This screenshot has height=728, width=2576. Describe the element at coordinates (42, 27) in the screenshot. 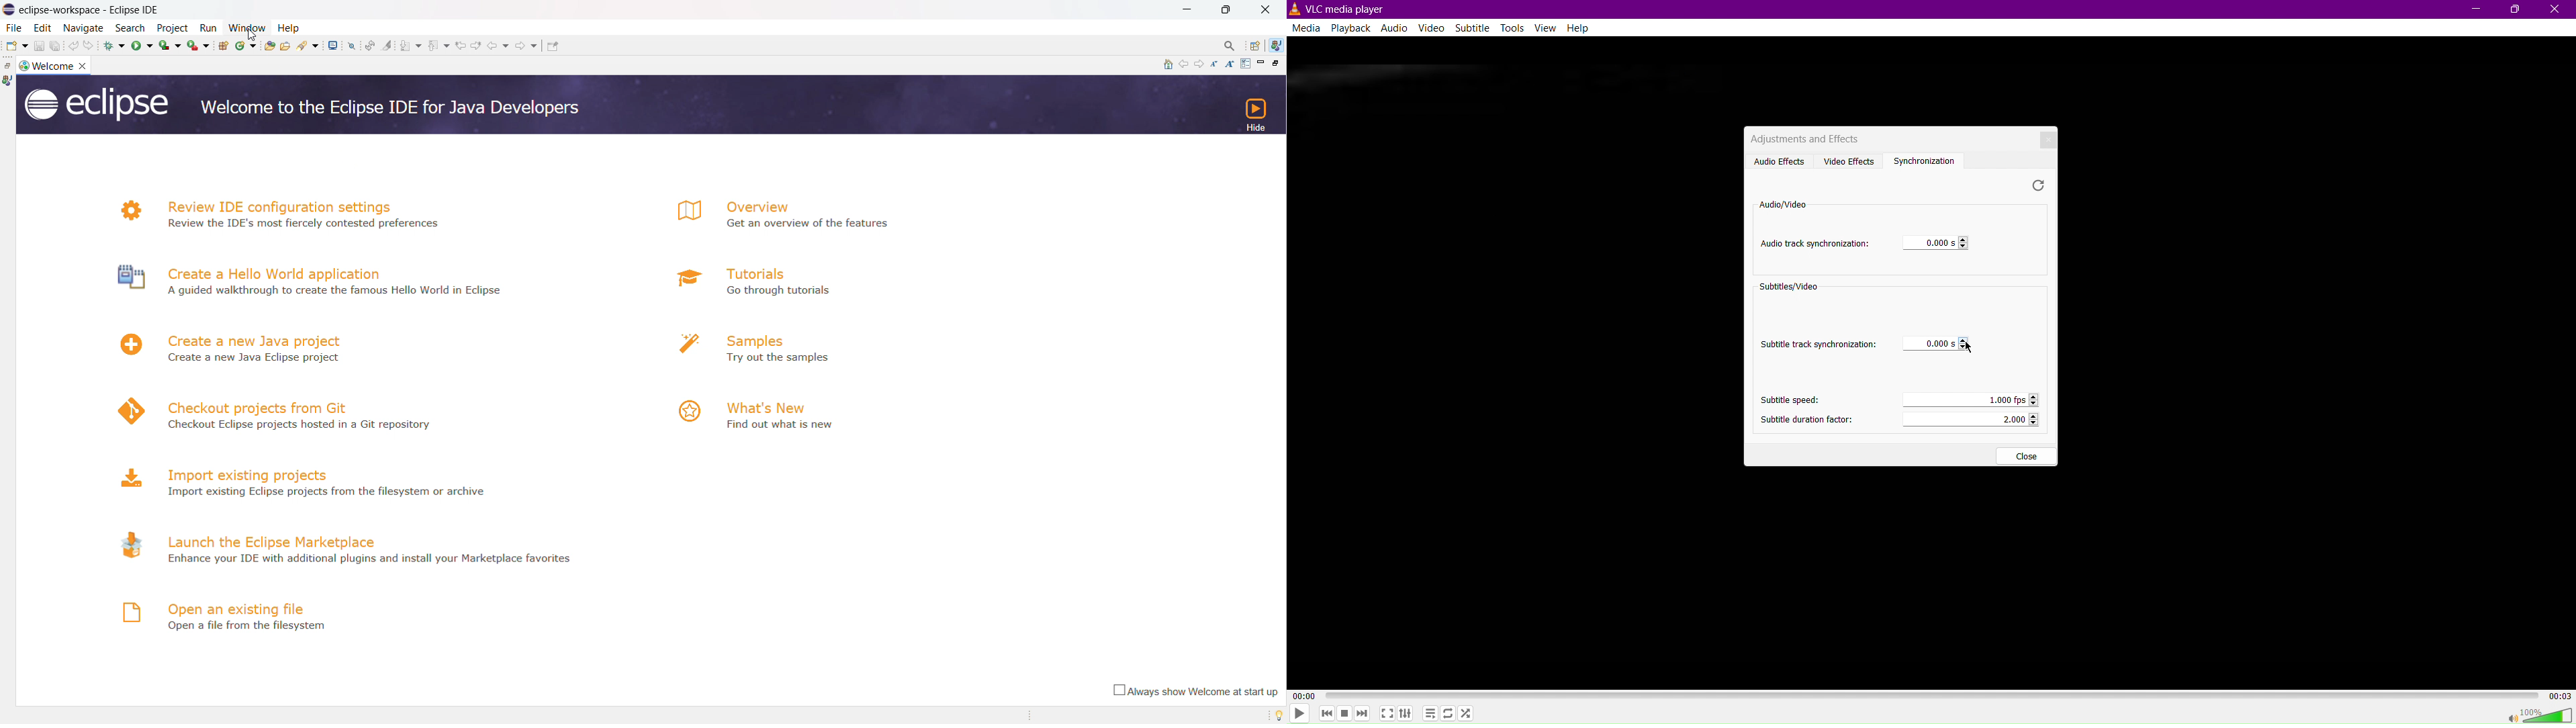

I see `edit` at that location.